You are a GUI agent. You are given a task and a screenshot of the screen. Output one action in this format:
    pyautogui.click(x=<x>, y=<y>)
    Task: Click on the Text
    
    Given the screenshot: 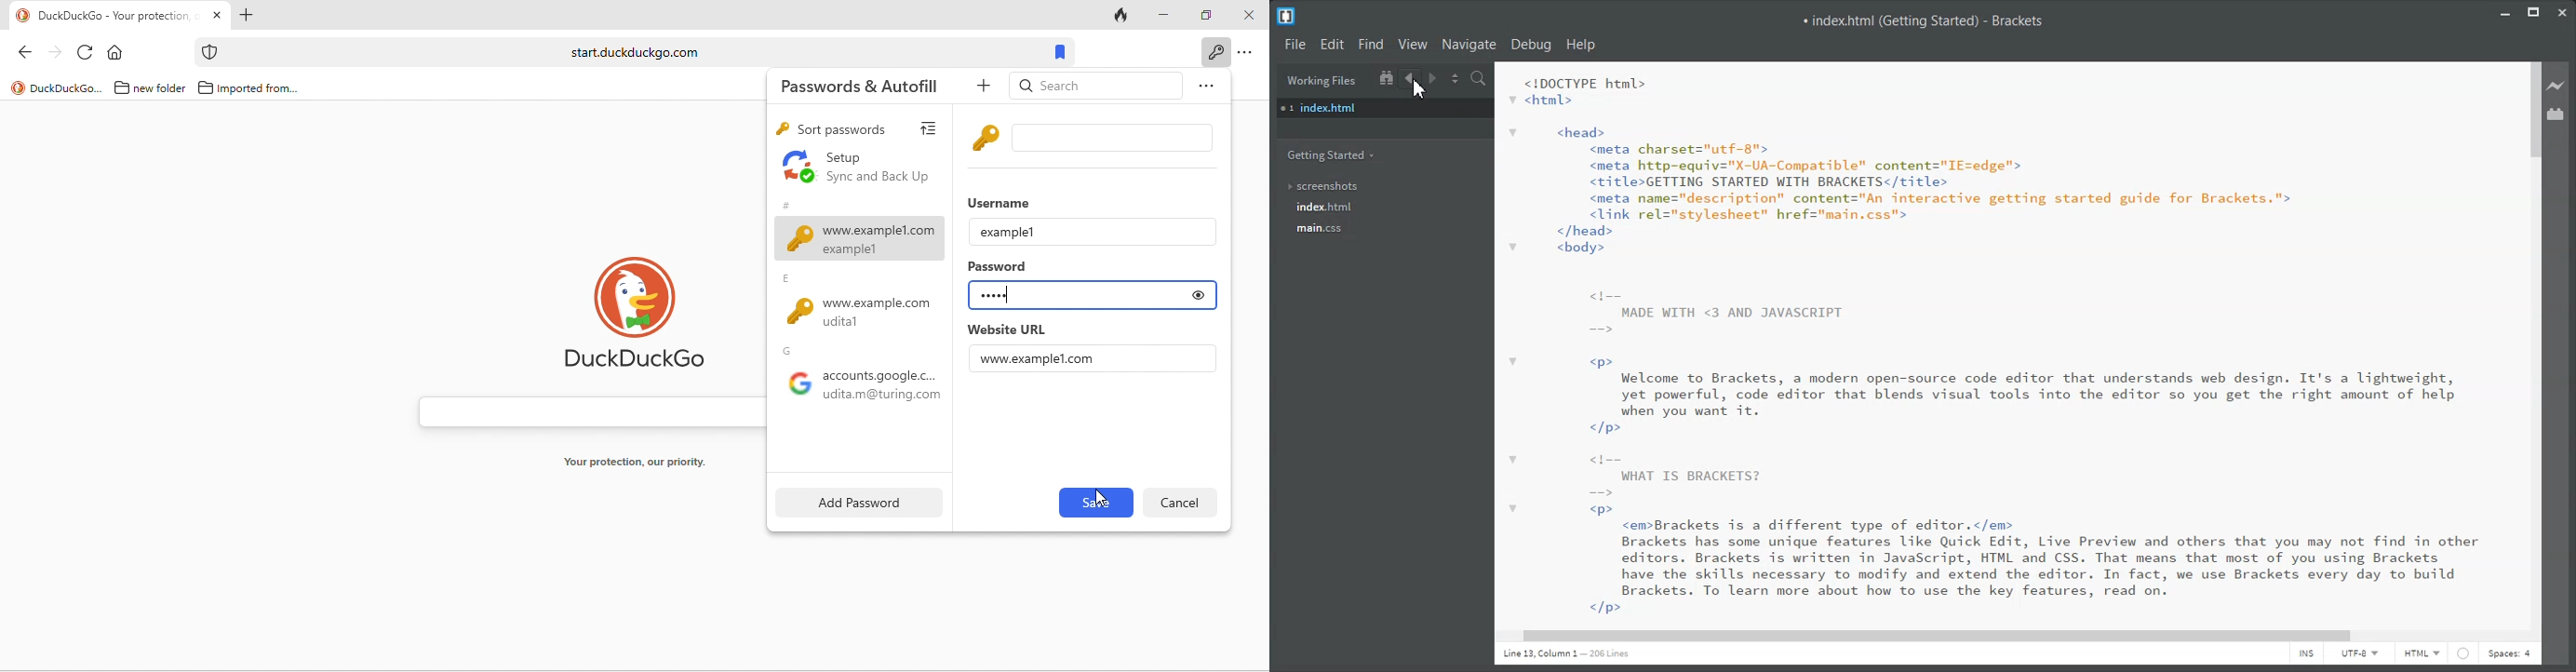 What is the action you would take?
    pyautogui.click(x=2006, y=343)
    